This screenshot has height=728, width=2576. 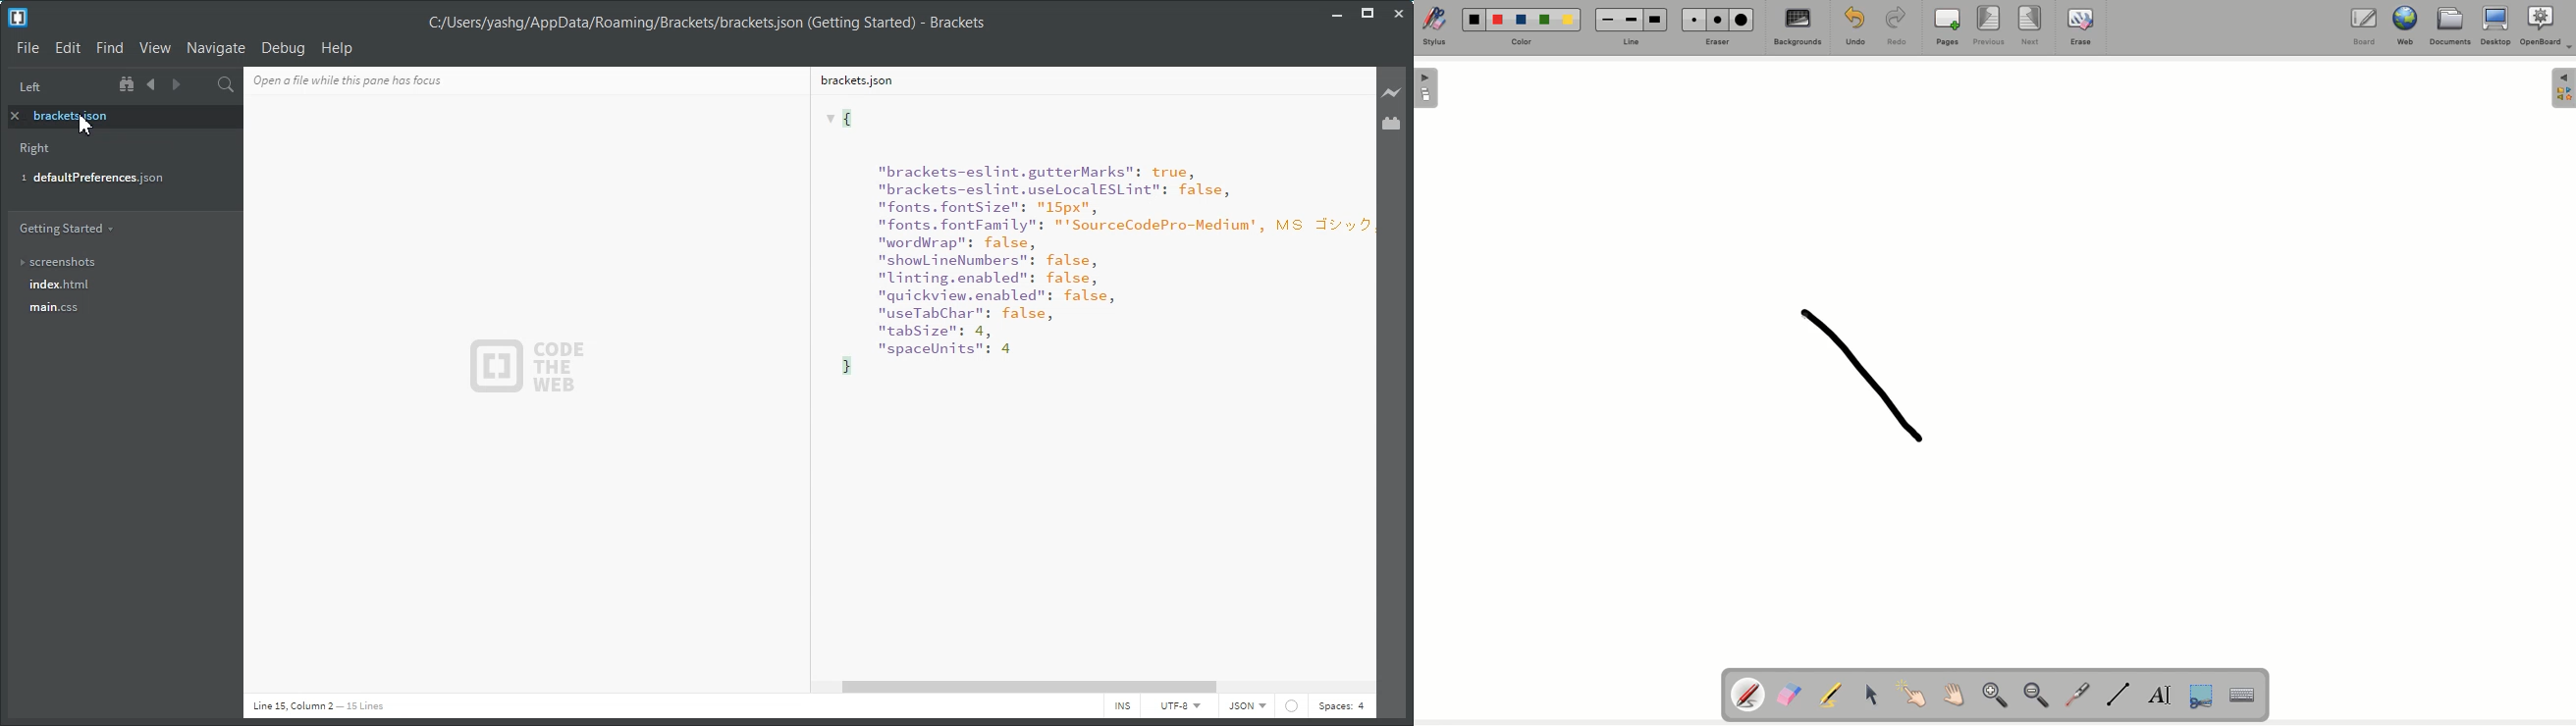 What do you see at coordinates (216, 47) in the screenshot?
I see `Navigate` at bounding box center [216, 47].